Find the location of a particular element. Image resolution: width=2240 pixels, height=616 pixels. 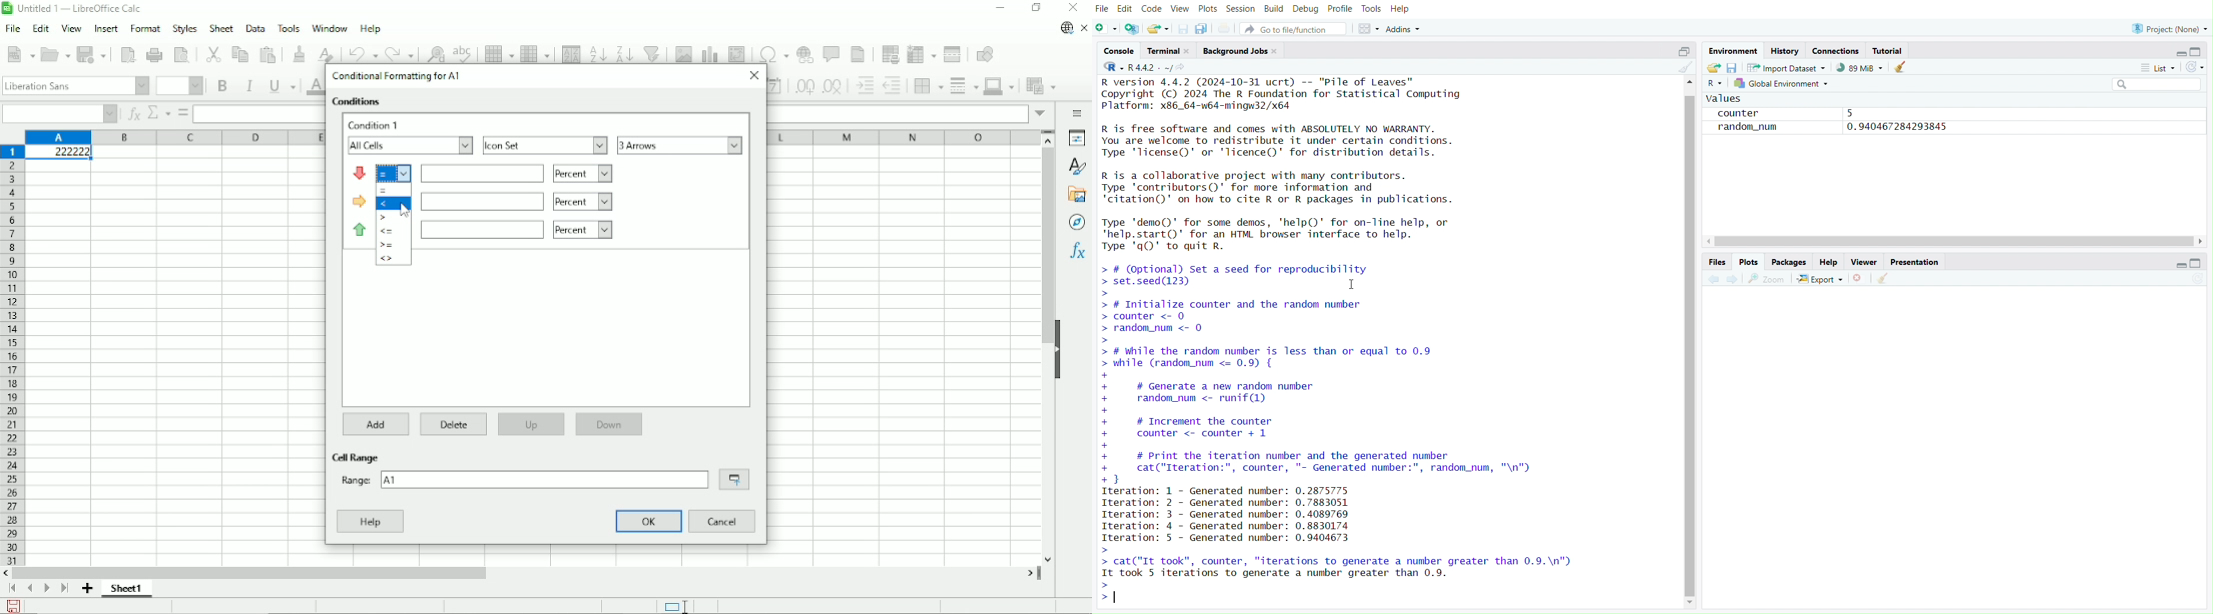

Workspace panes is located at coordinates (1369, 27).